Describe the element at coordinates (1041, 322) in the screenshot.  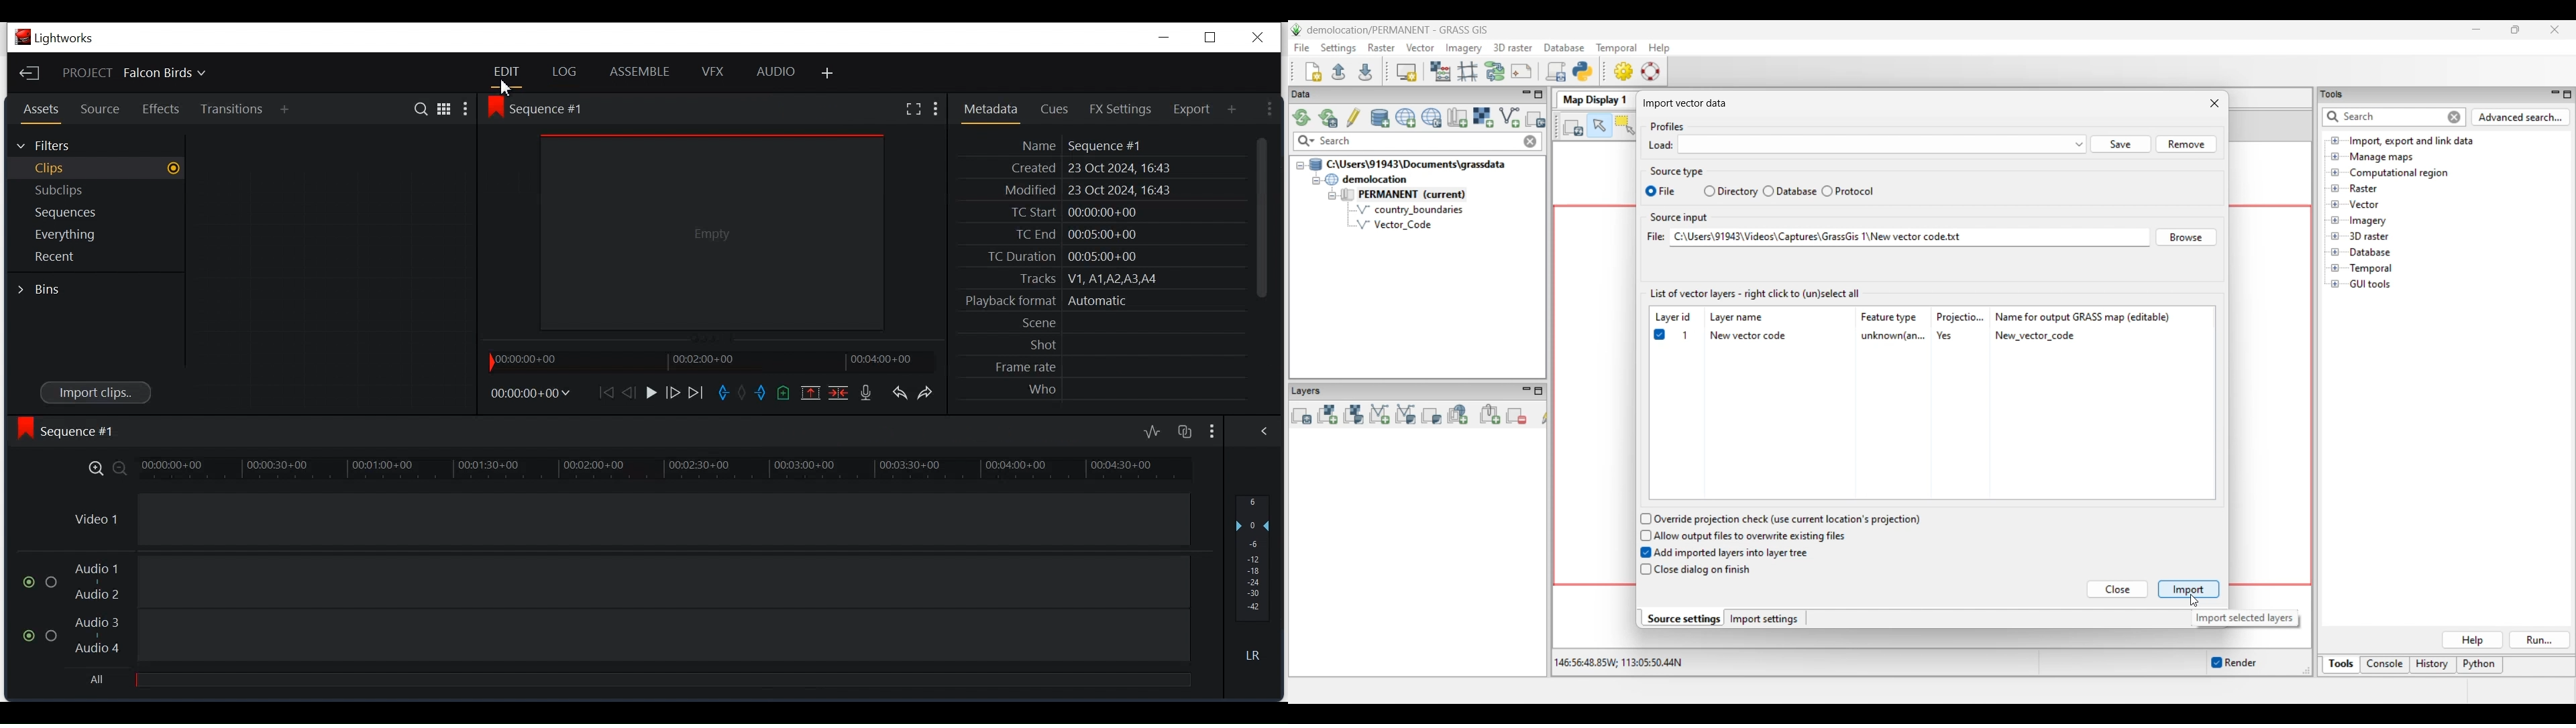
I see `Scene` at that location.